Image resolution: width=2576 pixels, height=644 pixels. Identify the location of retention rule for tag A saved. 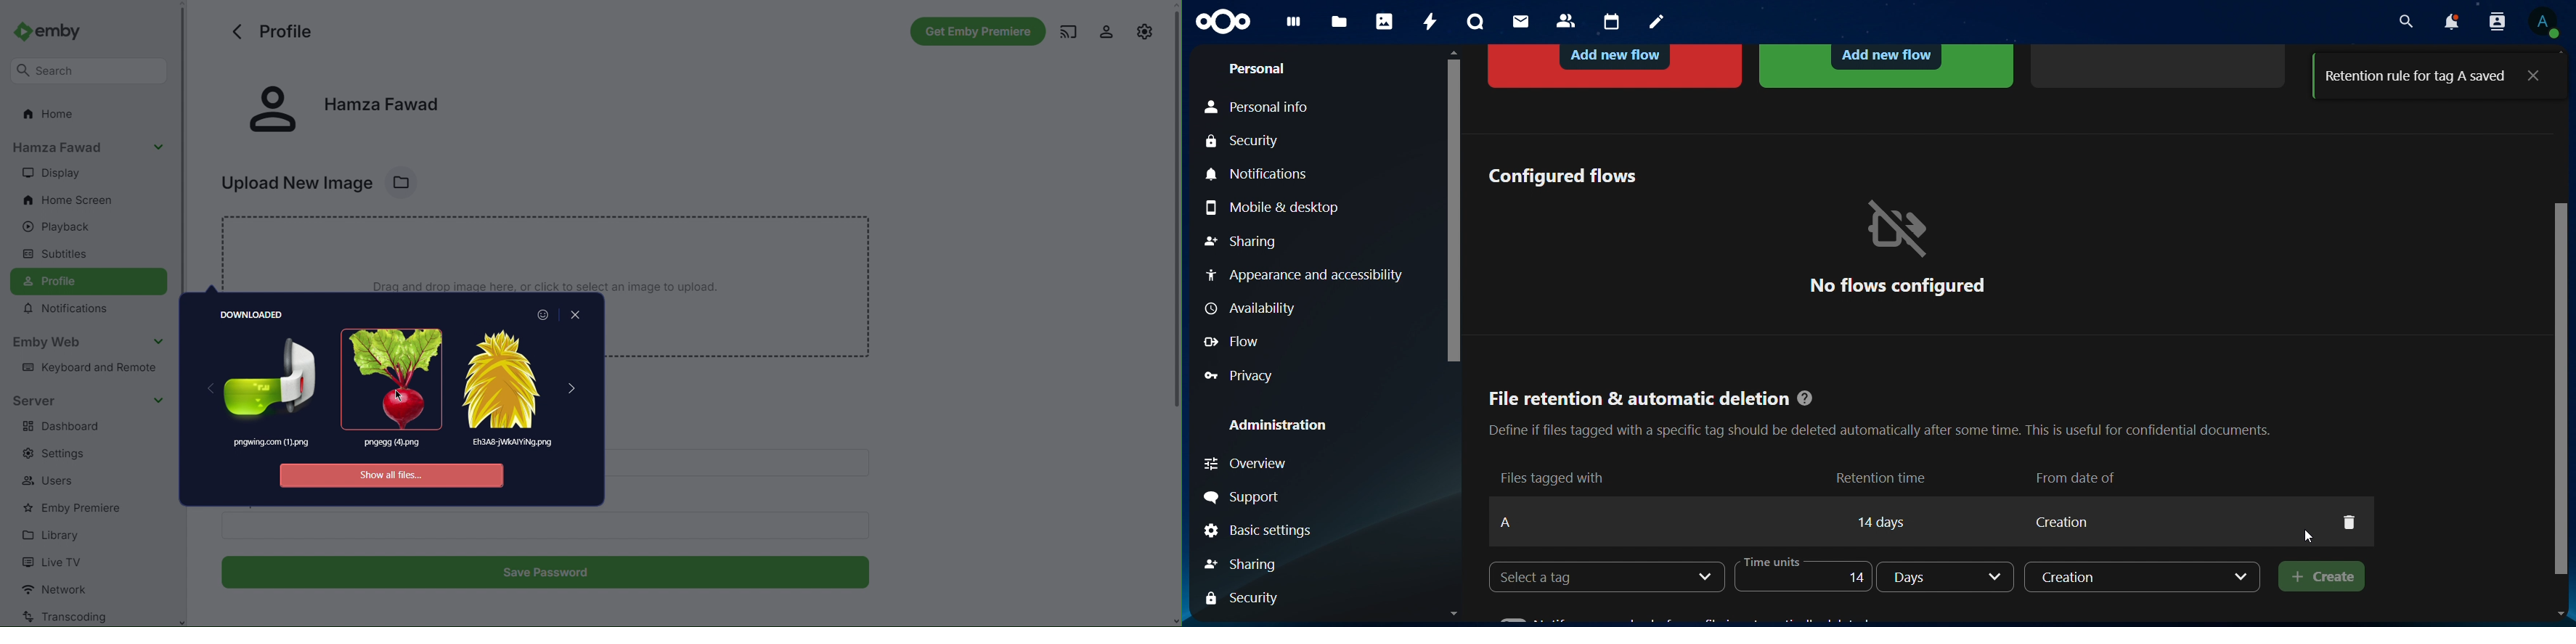
(2416, 77).